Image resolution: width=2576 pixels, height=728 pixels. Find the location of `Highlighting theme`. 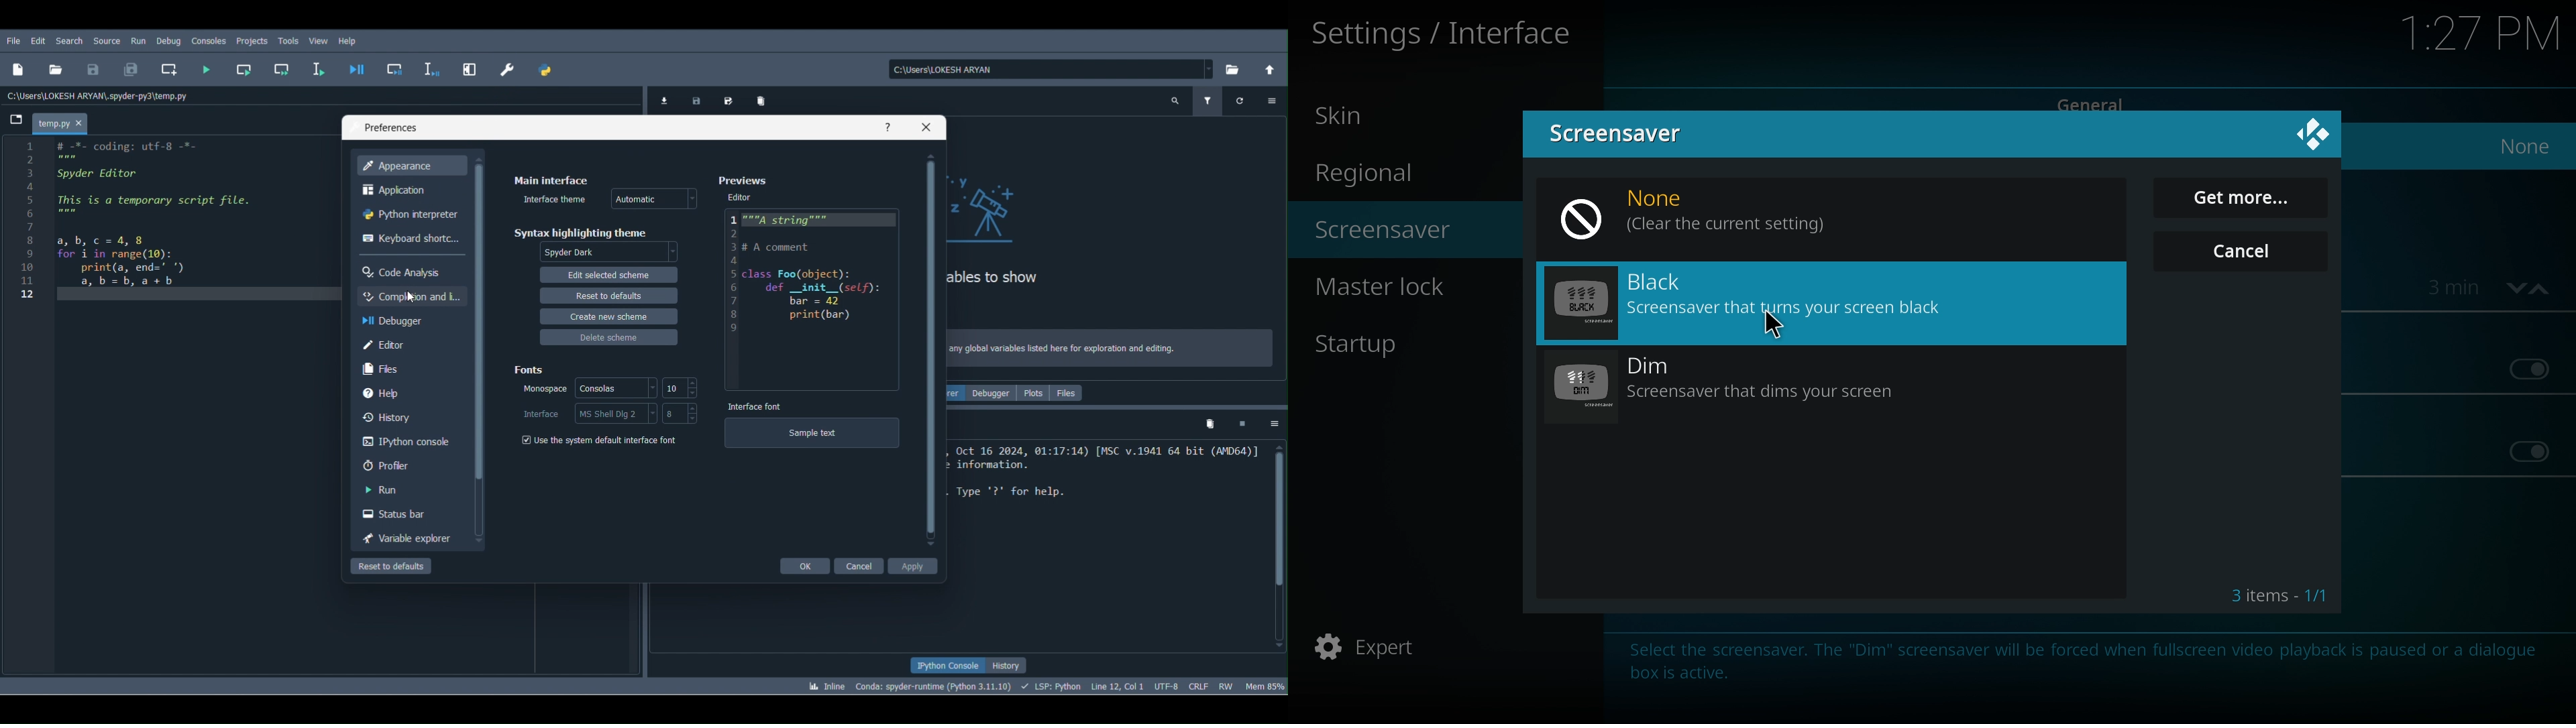

Highlighting theme is located at coordinates (615, 253).